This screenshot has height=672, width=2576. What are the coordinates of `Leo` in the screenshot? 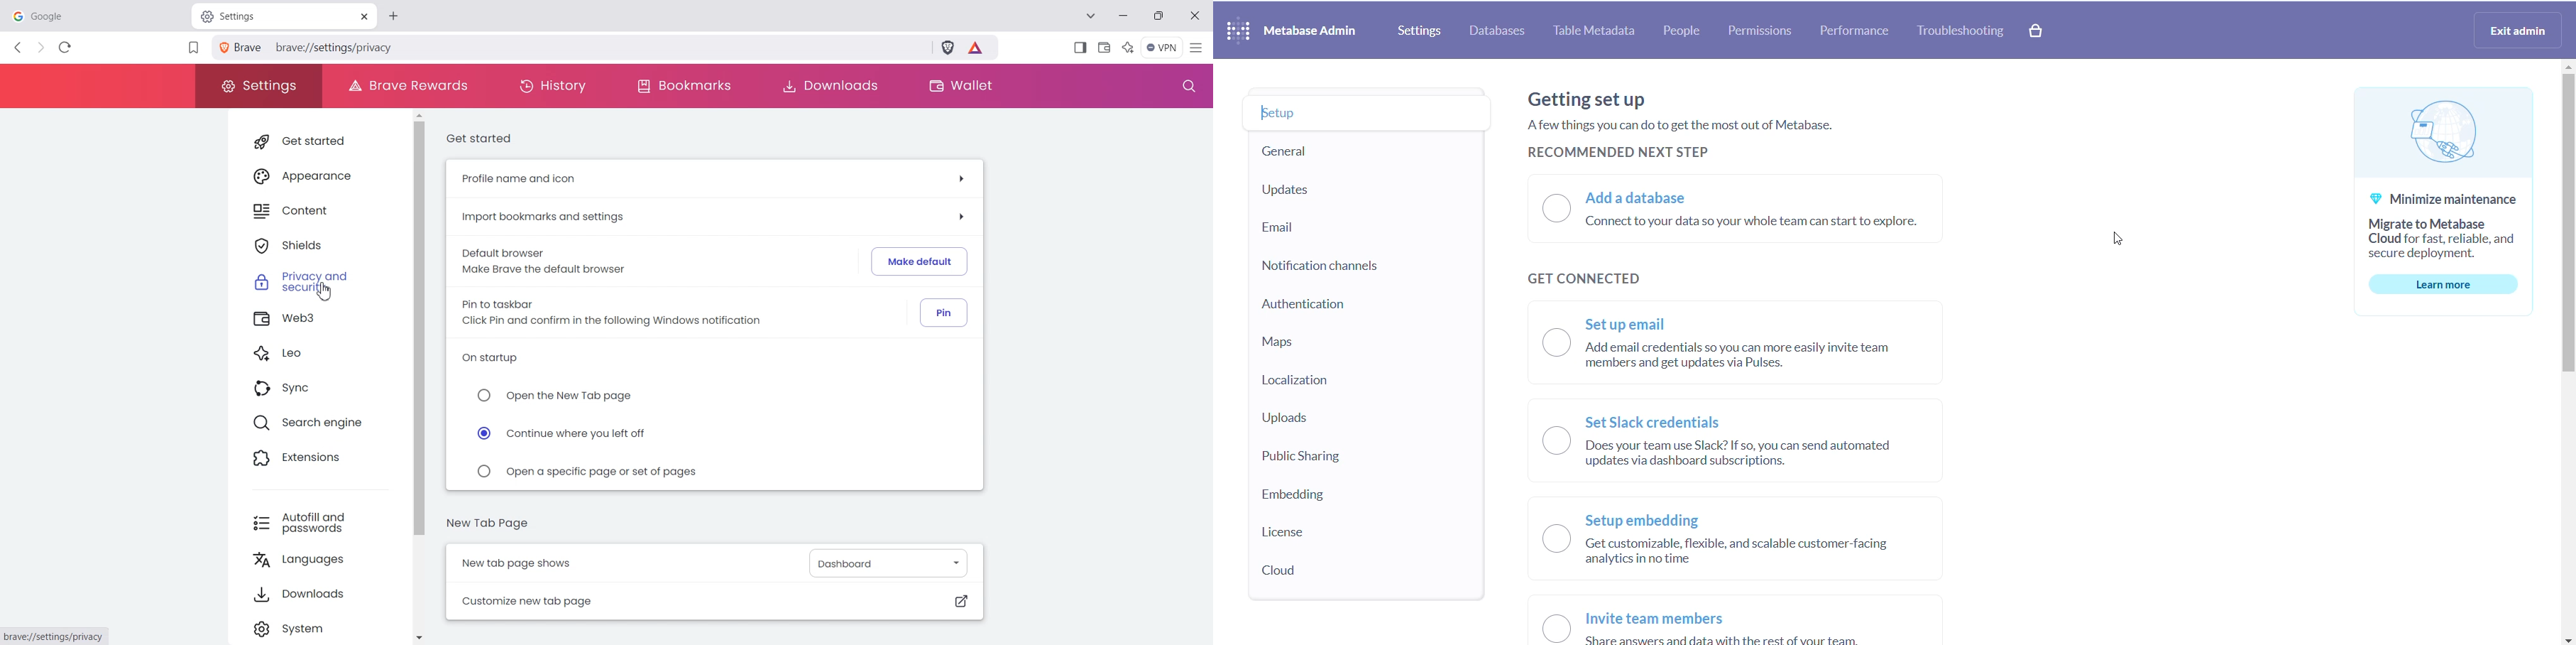 It's located at (312, 355).